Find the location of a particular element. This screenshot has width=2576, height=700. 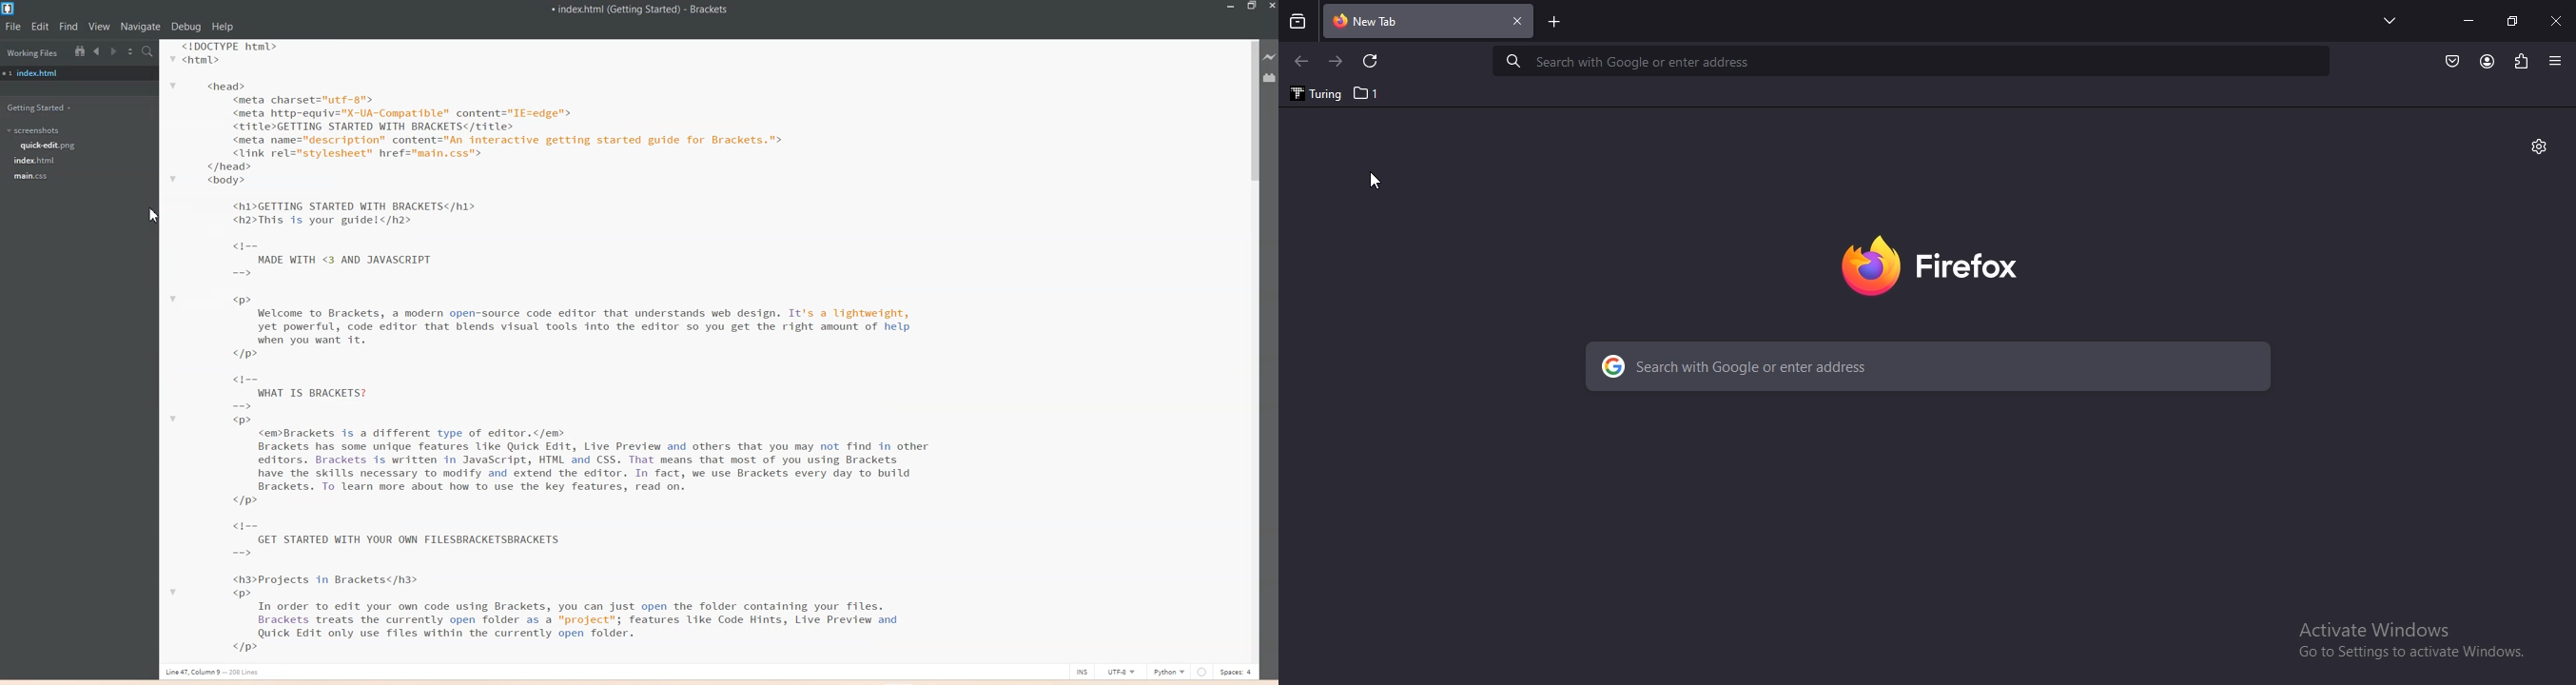

INS is located at coordinates (1083, 671).